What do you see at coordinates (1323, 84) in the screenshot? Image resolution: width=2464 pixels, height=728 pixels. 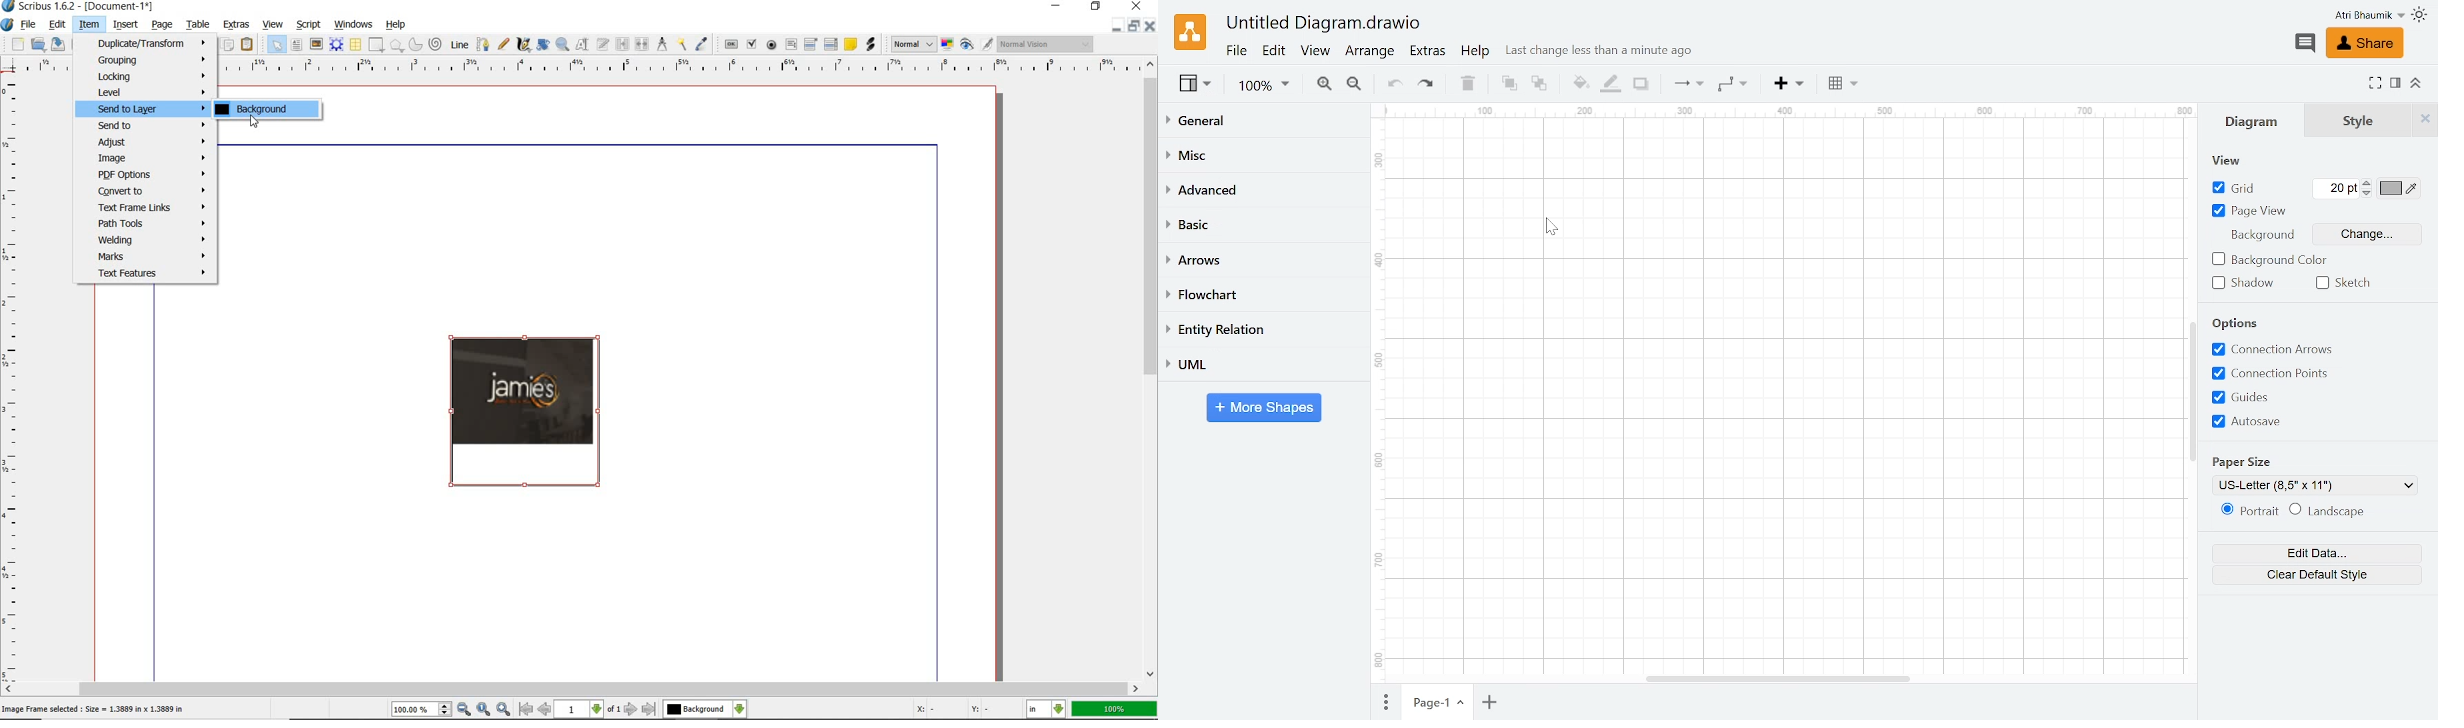 I see `Zoom in` at bounding box center [1323, 84].